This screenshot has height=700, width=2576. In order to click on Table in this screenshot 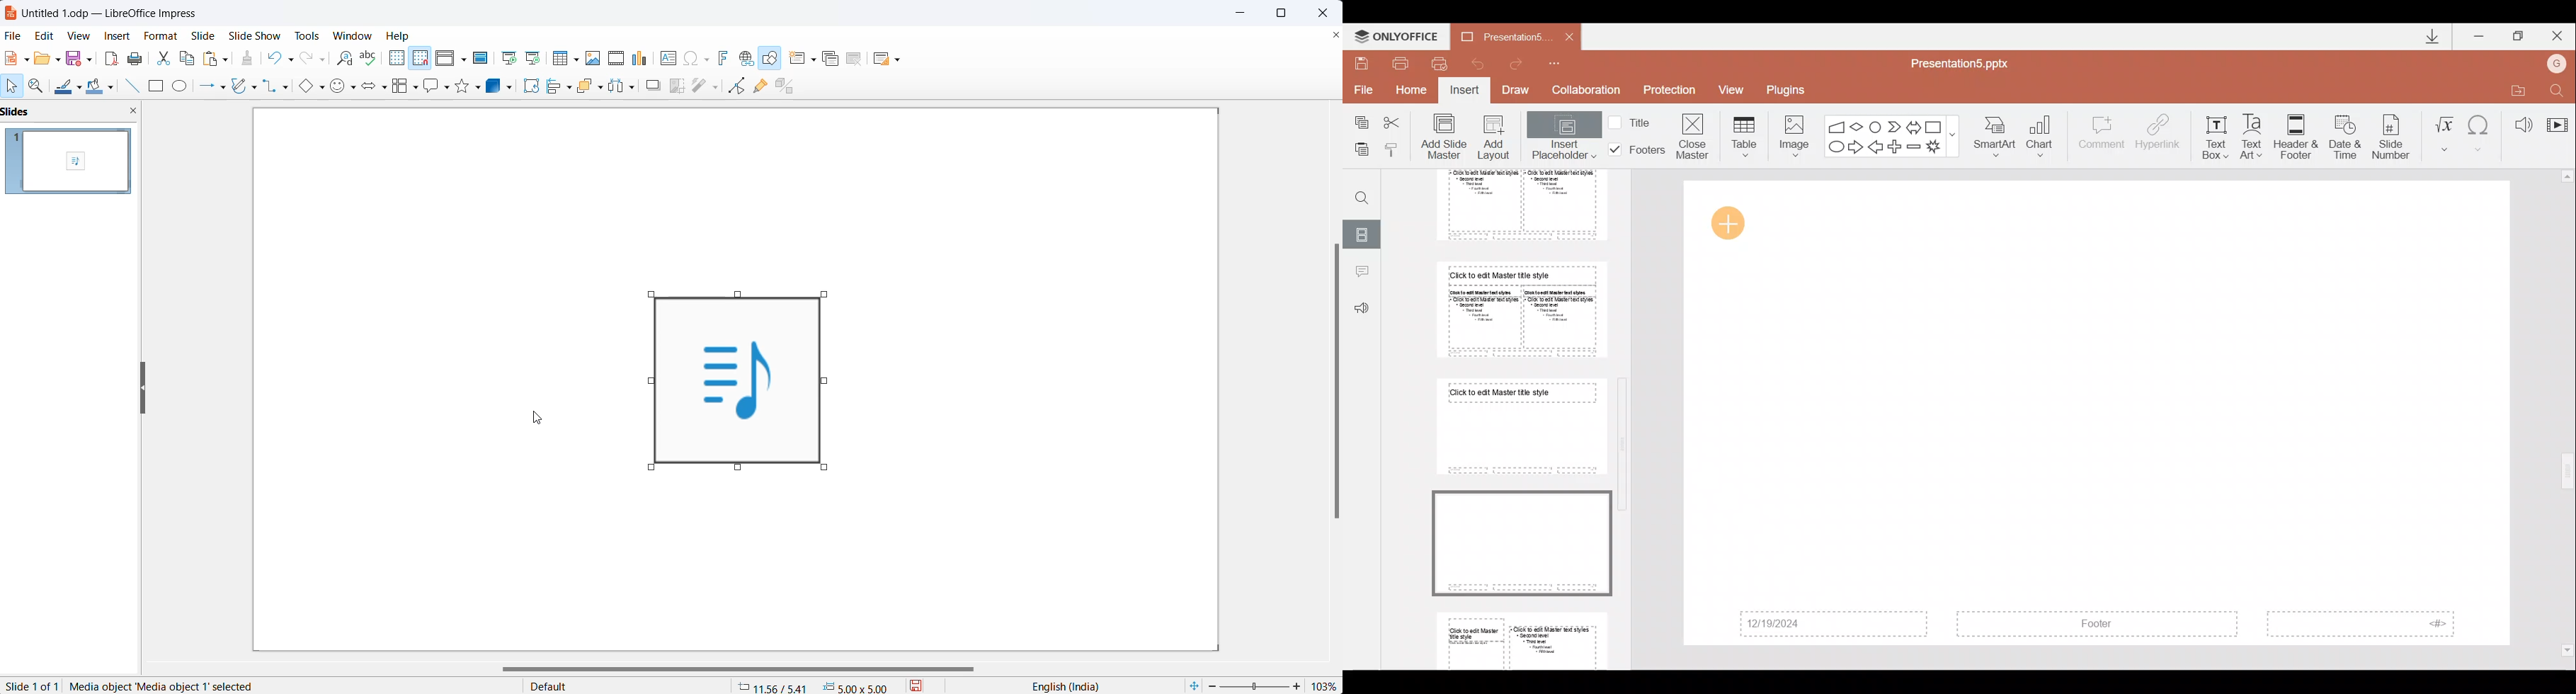, I will do `click(1742, 136)`.